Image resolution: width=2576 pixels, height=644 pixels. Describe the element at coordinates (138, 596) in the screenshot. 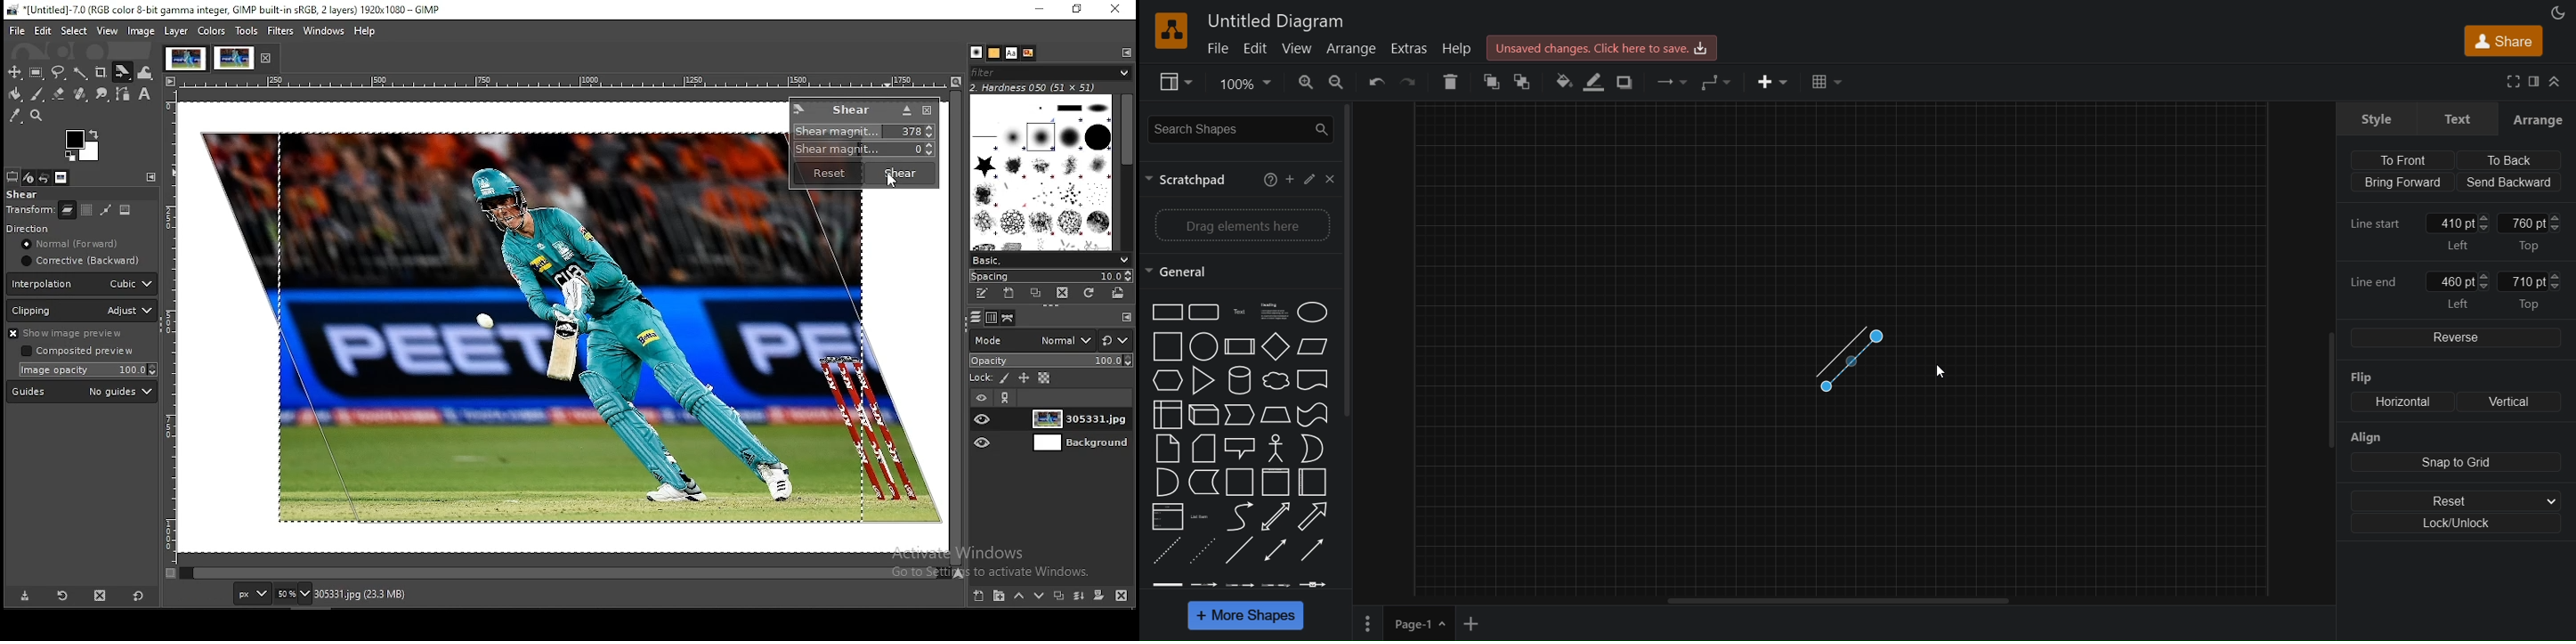

I see `reset to default` at that location.